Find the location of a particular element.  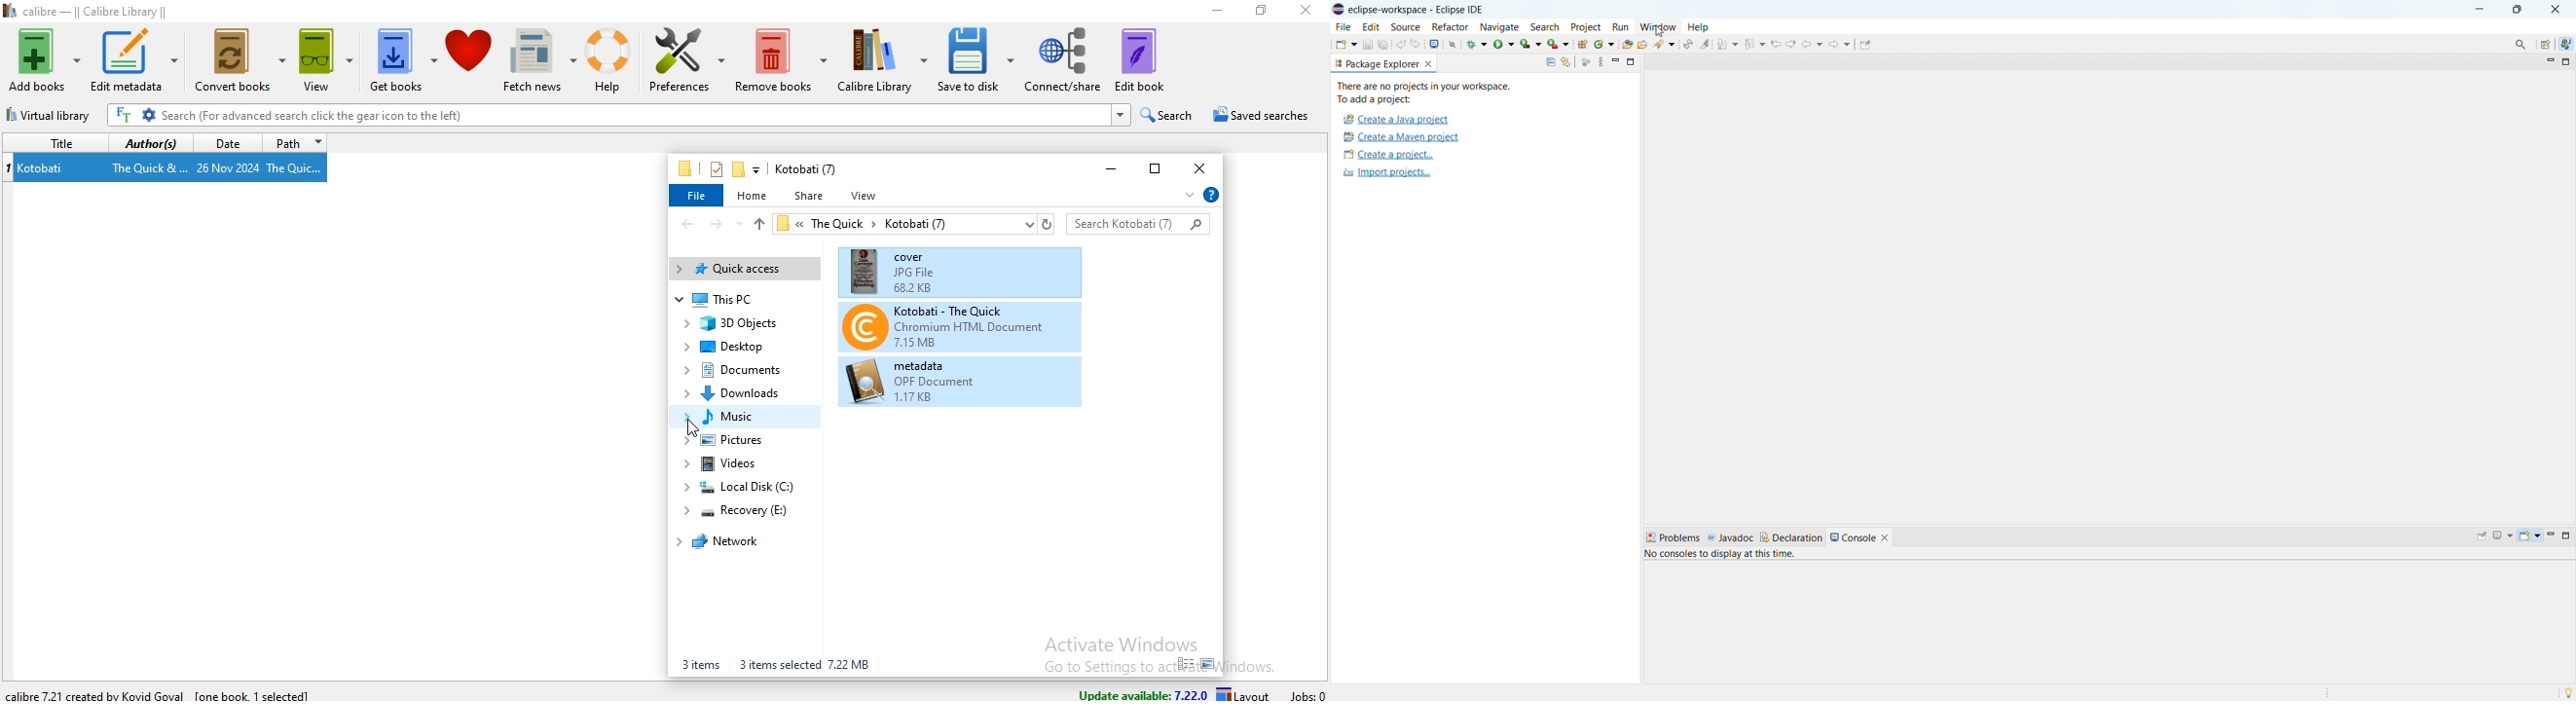

Kotobati-The Quick(book files) is located at coordinates (944, 327).